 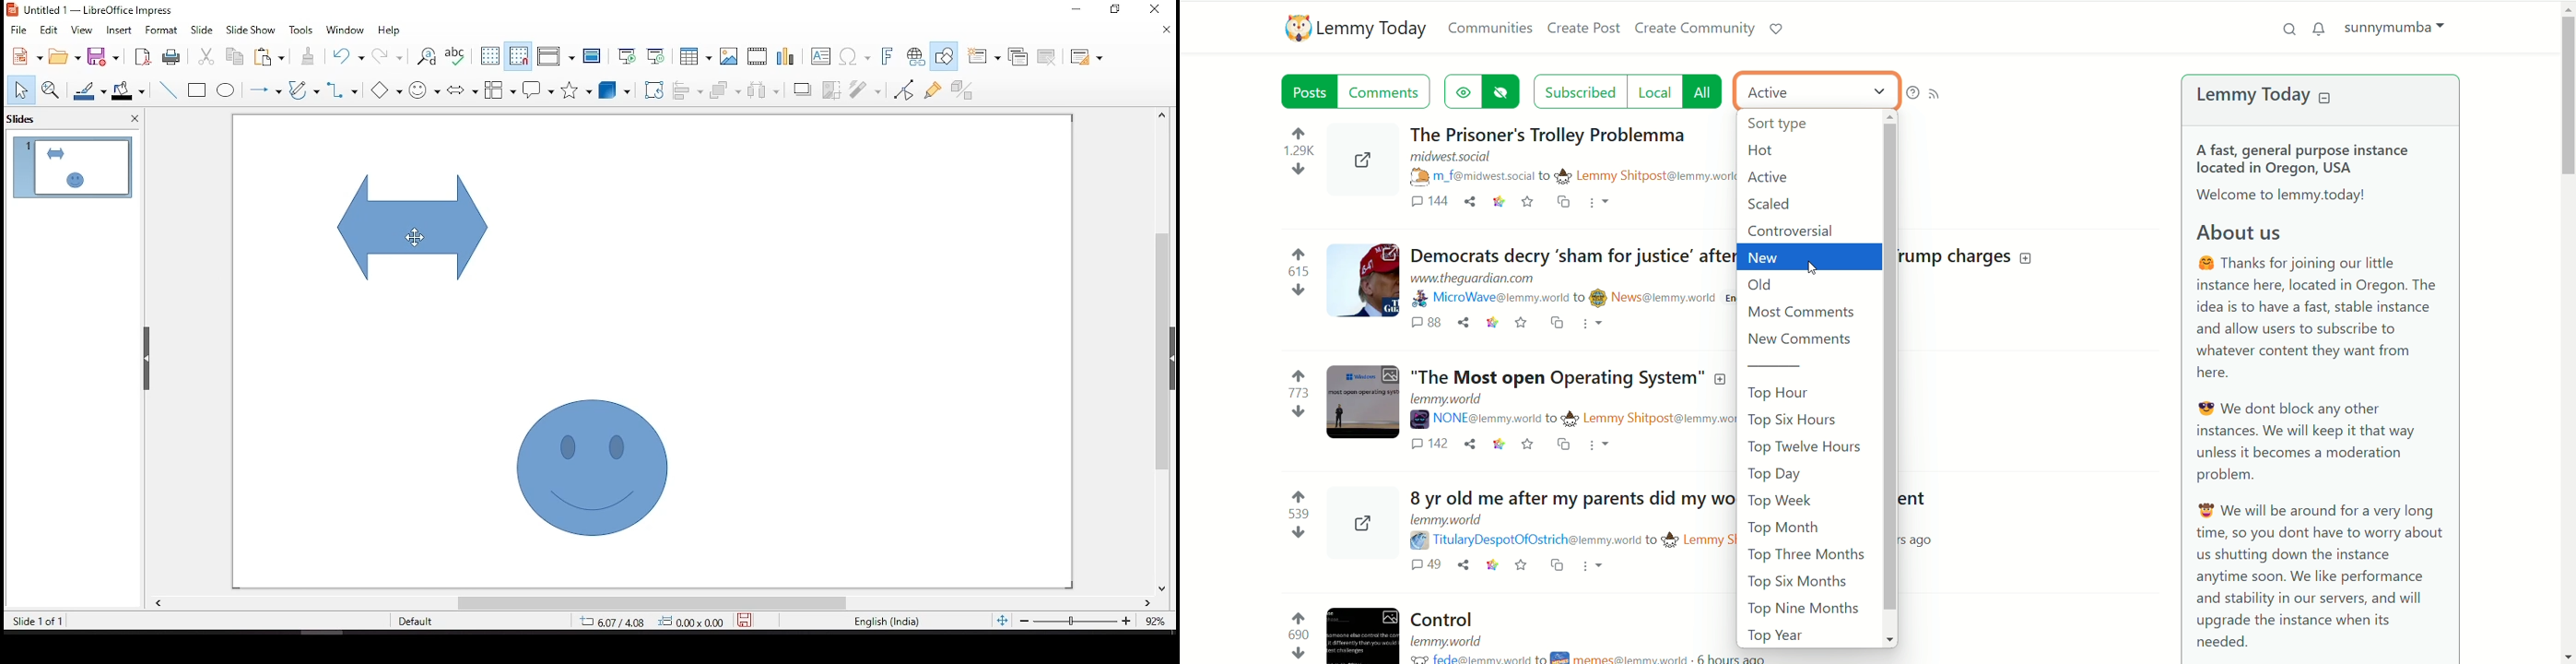 What do you see at coordinates (1017, 53) in the screenshot?
I see `duplicate slide` at bounding box center [1017, 53].